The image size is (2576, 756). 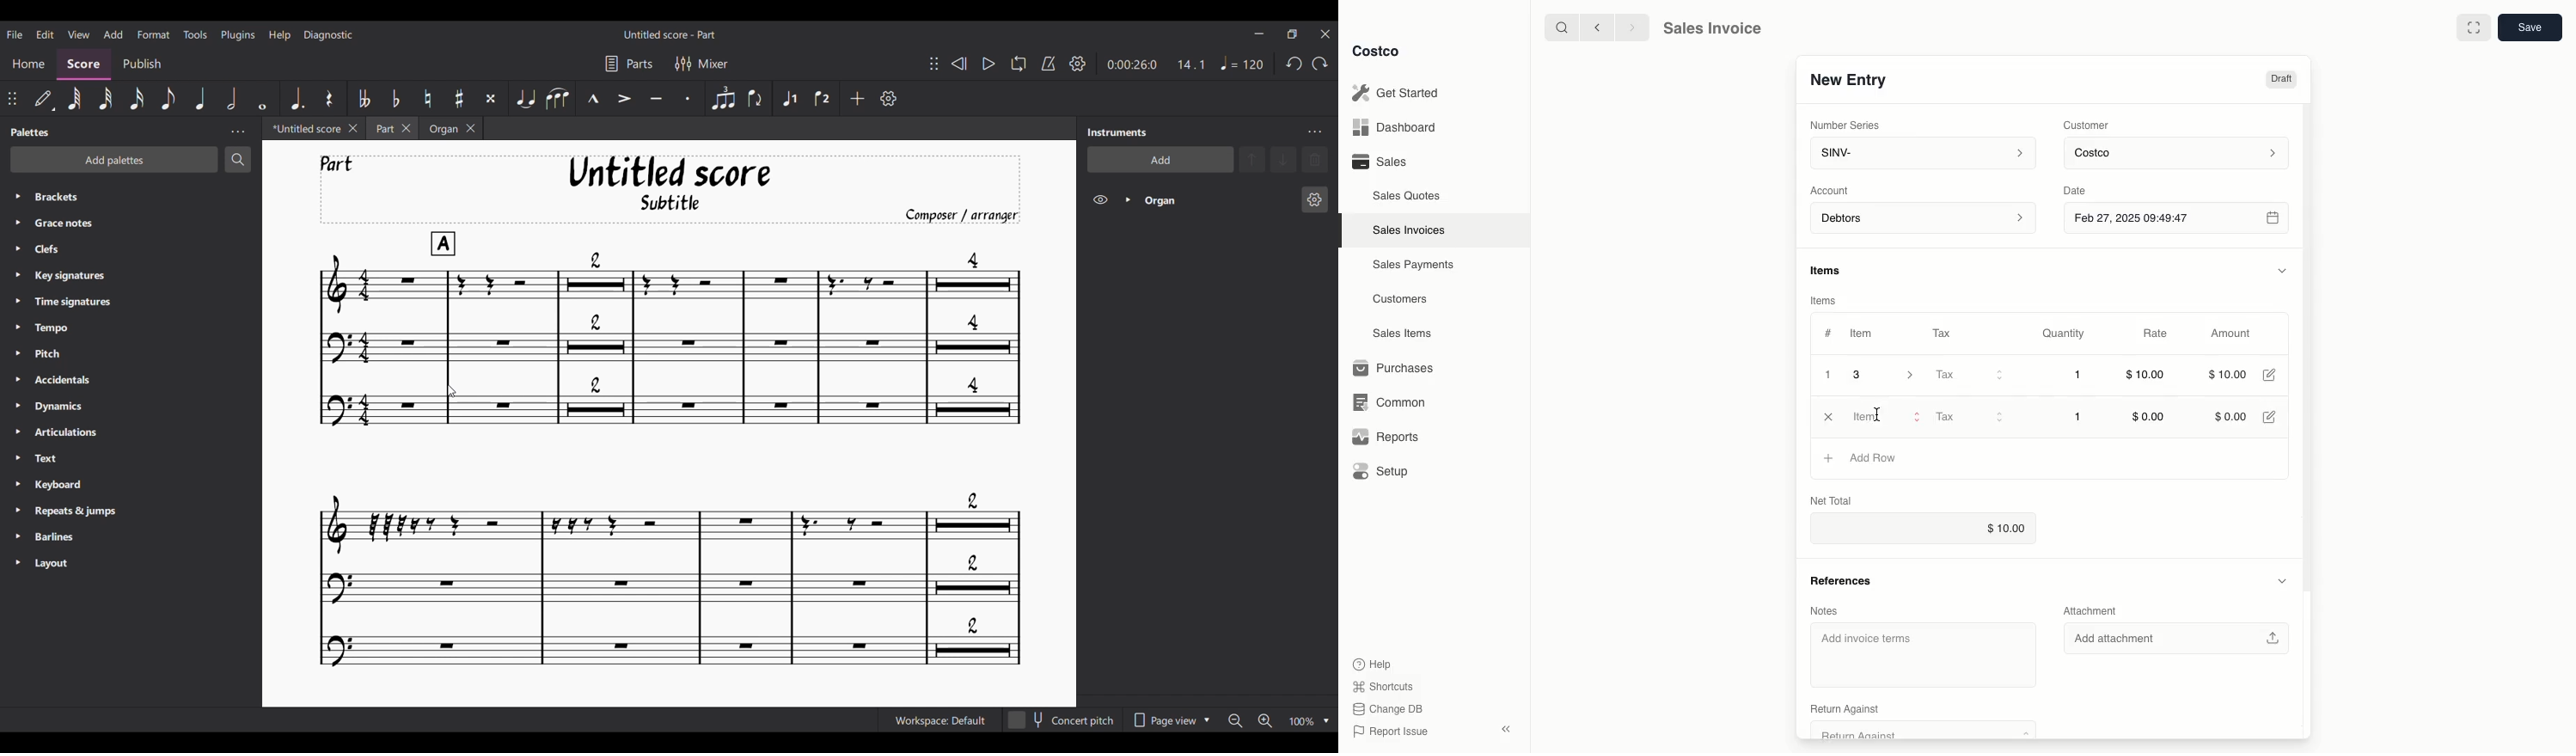 I want to click on Organ tab, so click(x=441, y=128).